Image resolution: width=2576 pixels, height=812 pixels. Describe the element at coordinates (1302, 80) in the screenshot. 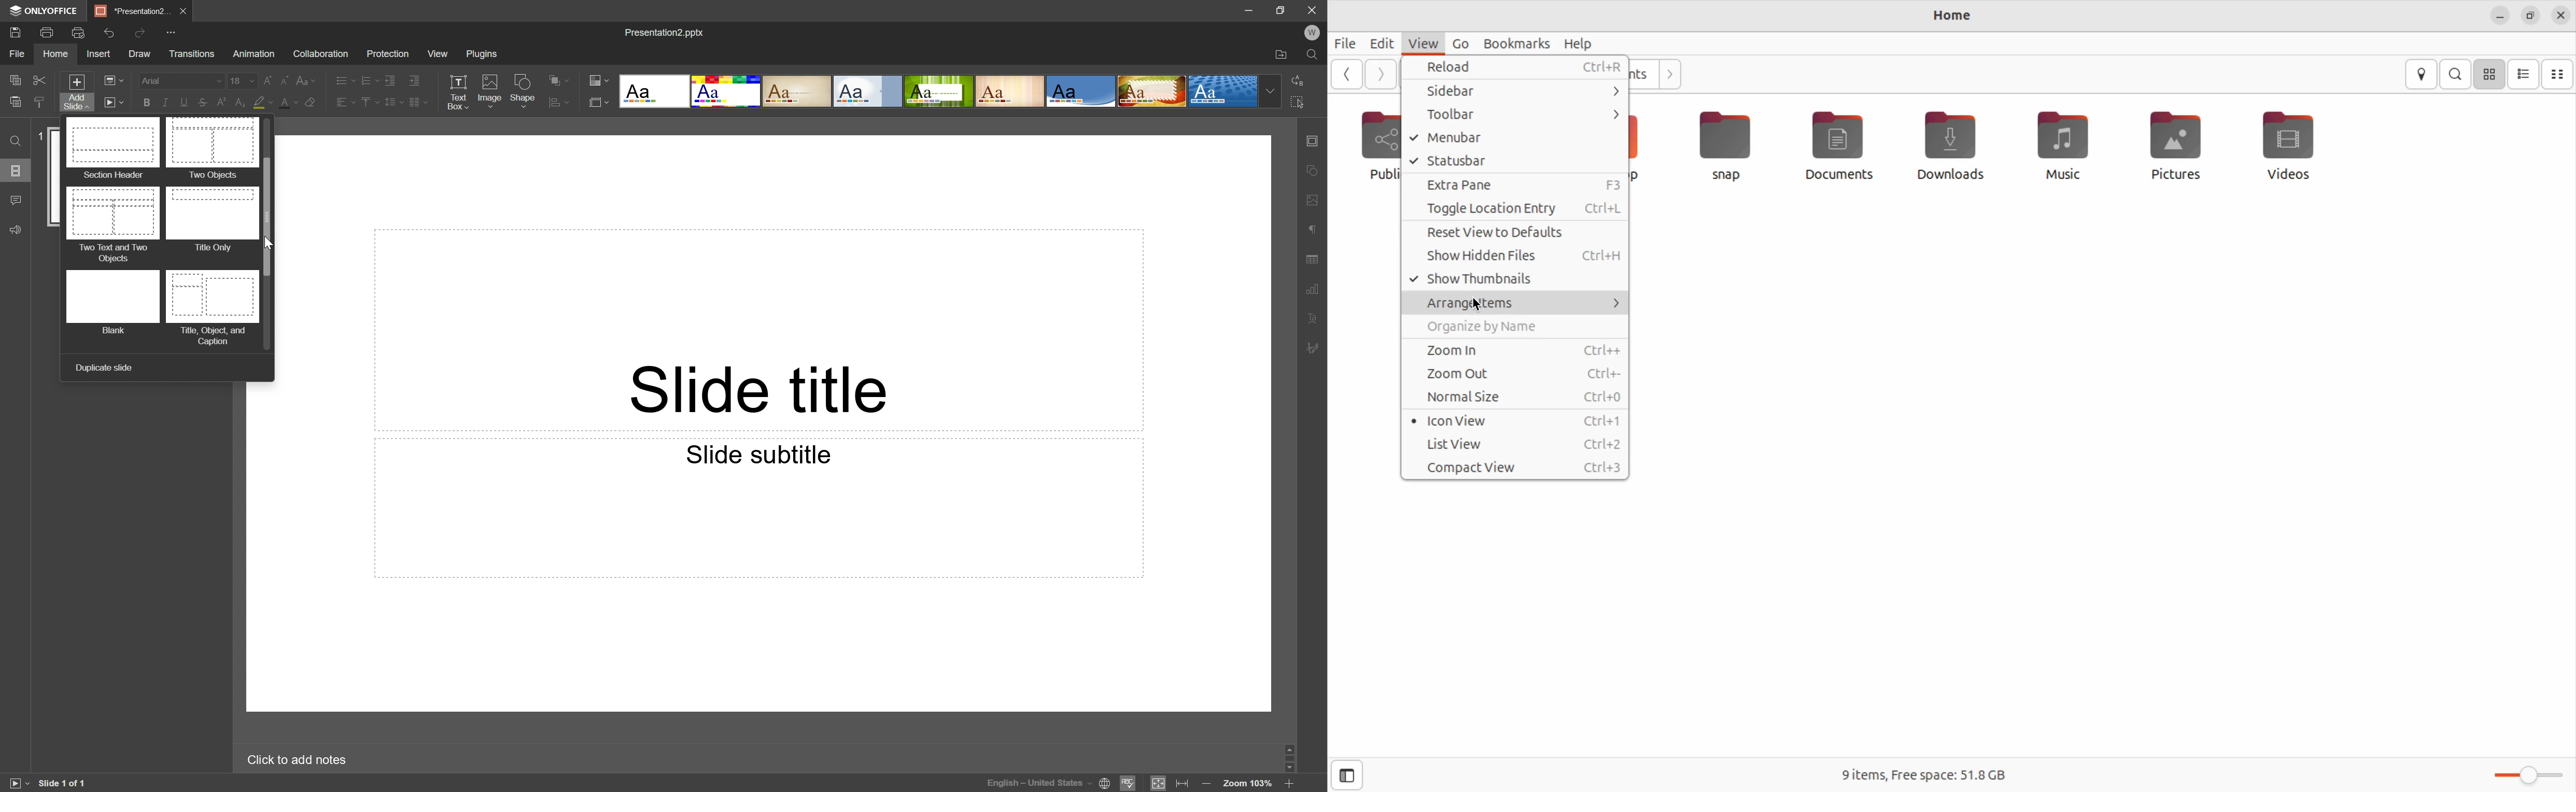

I see `Replace` at that location.